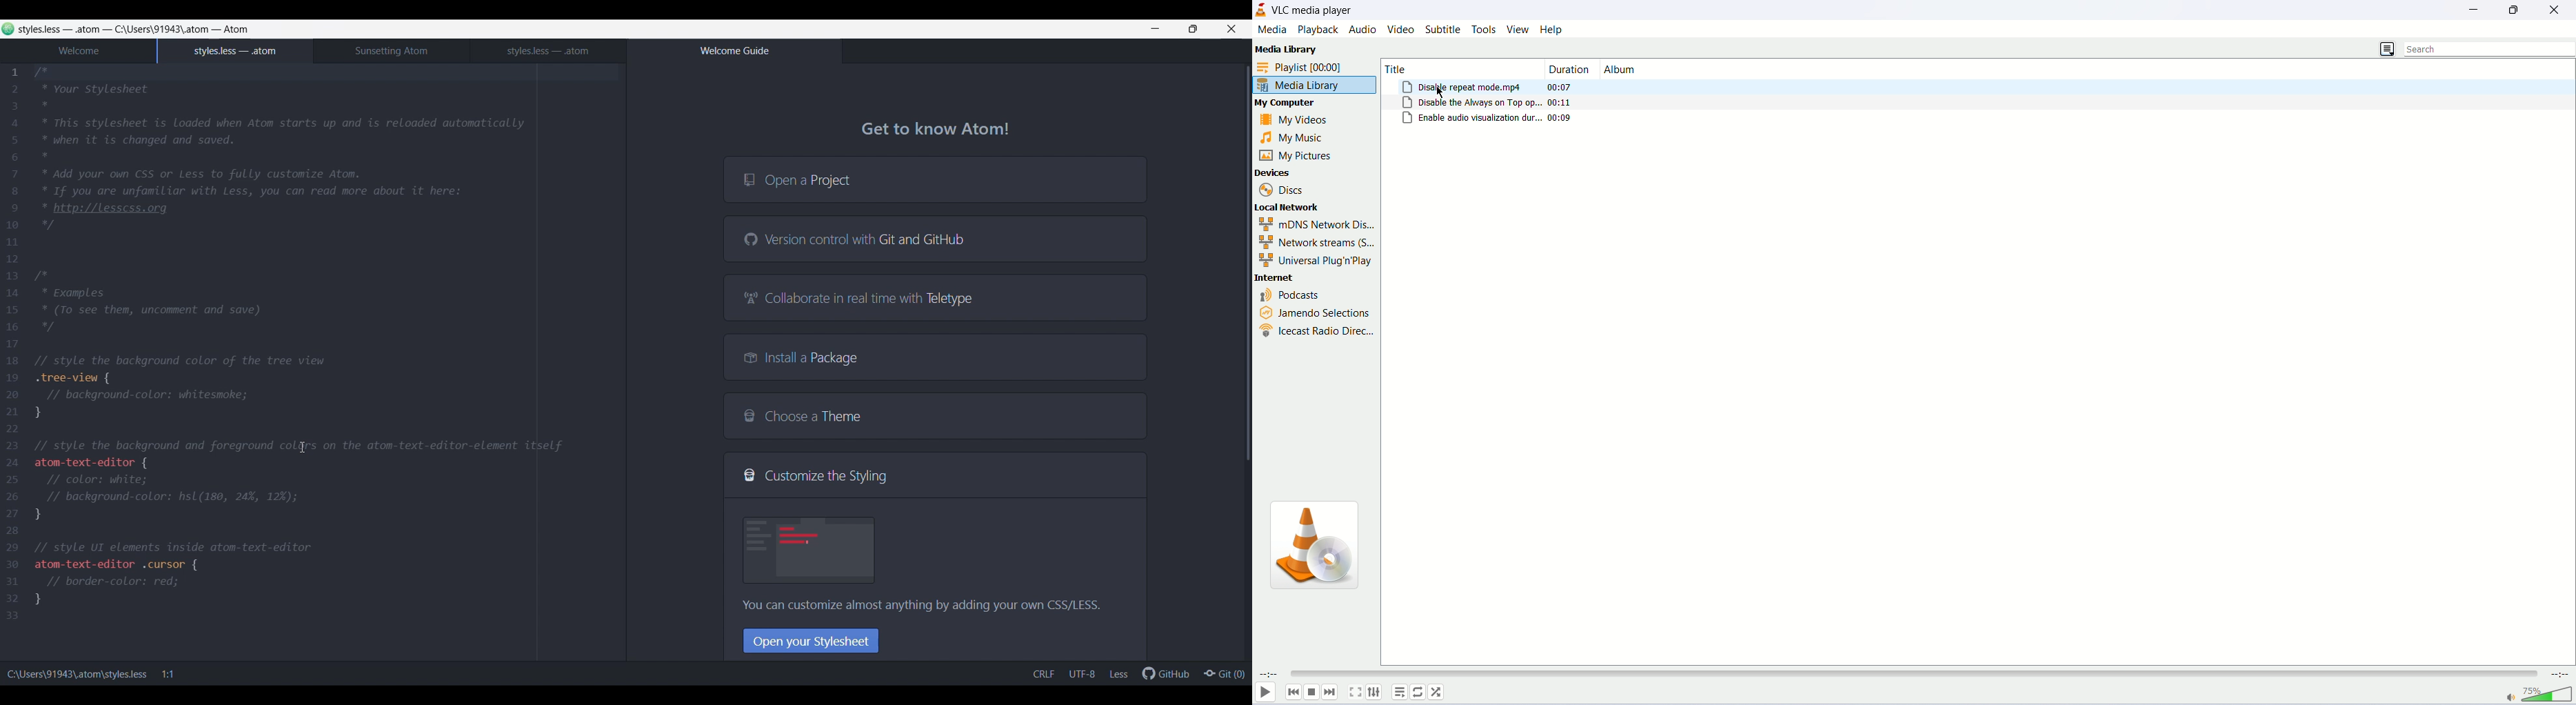  I want to click on tools, so click(1485, 30).